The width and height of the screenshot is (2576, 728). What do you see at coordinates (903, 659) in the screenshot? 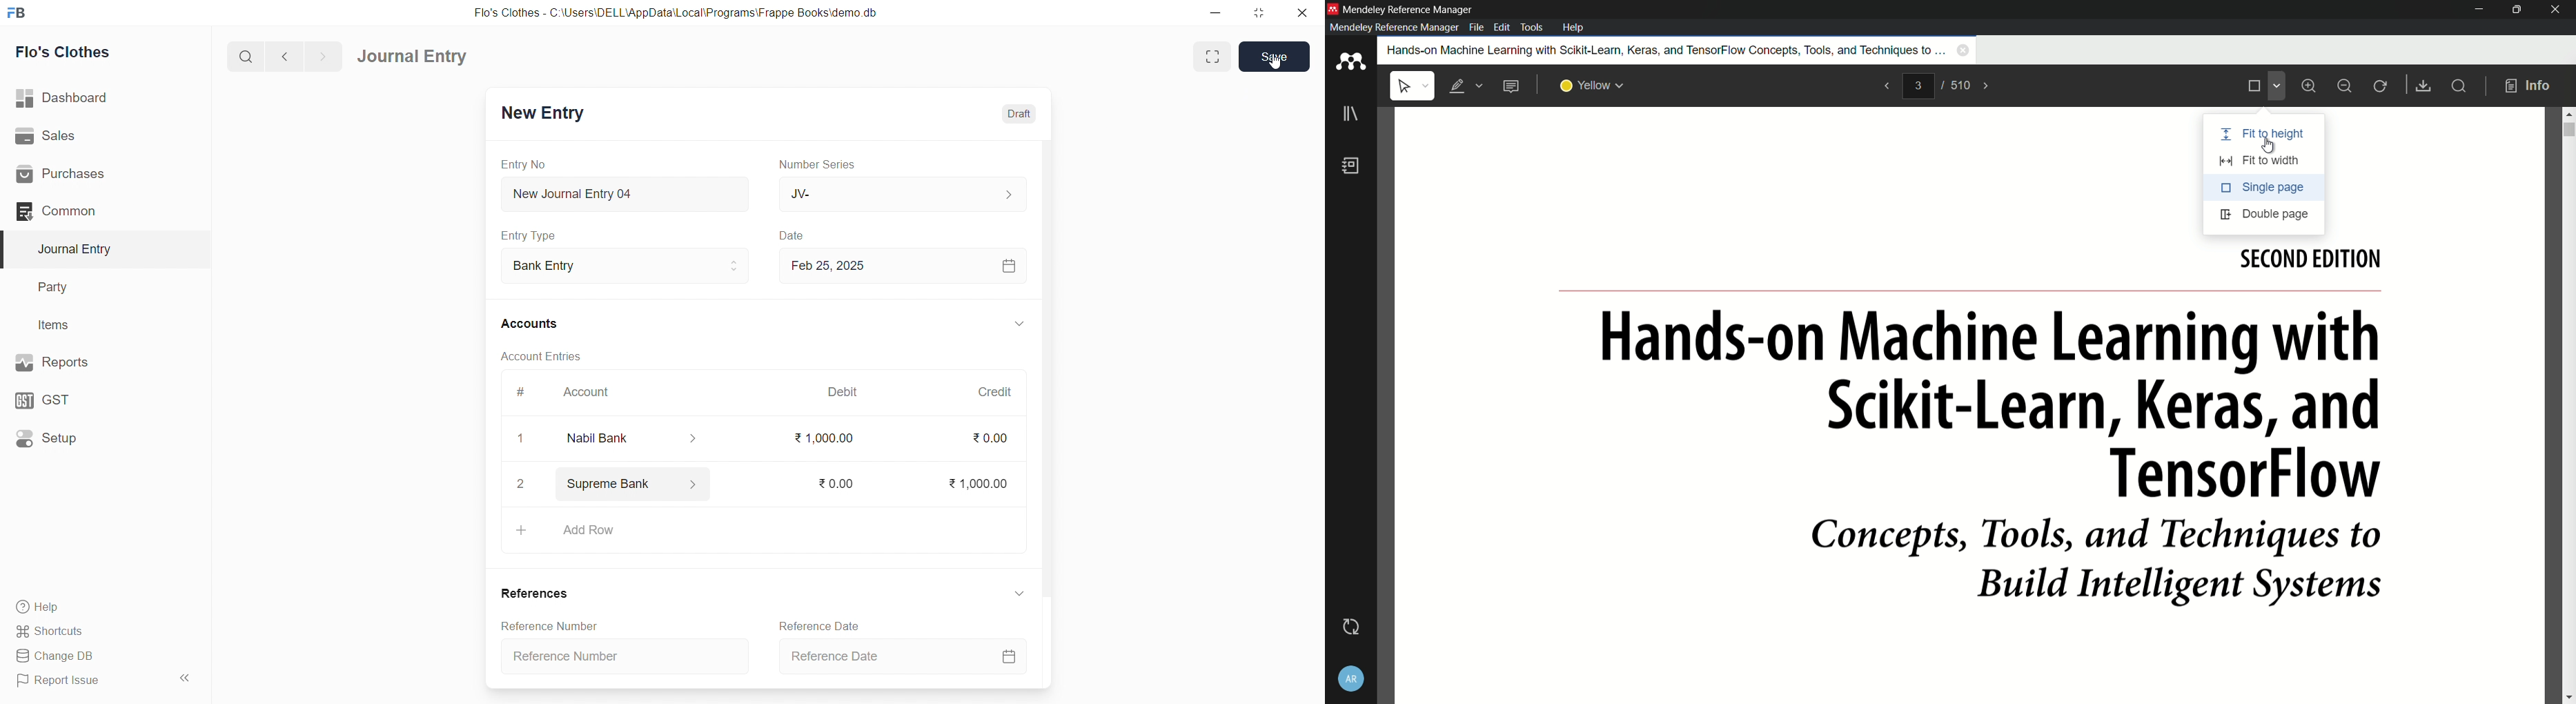
I see `Reference Date` at bounding box center [903, 659].